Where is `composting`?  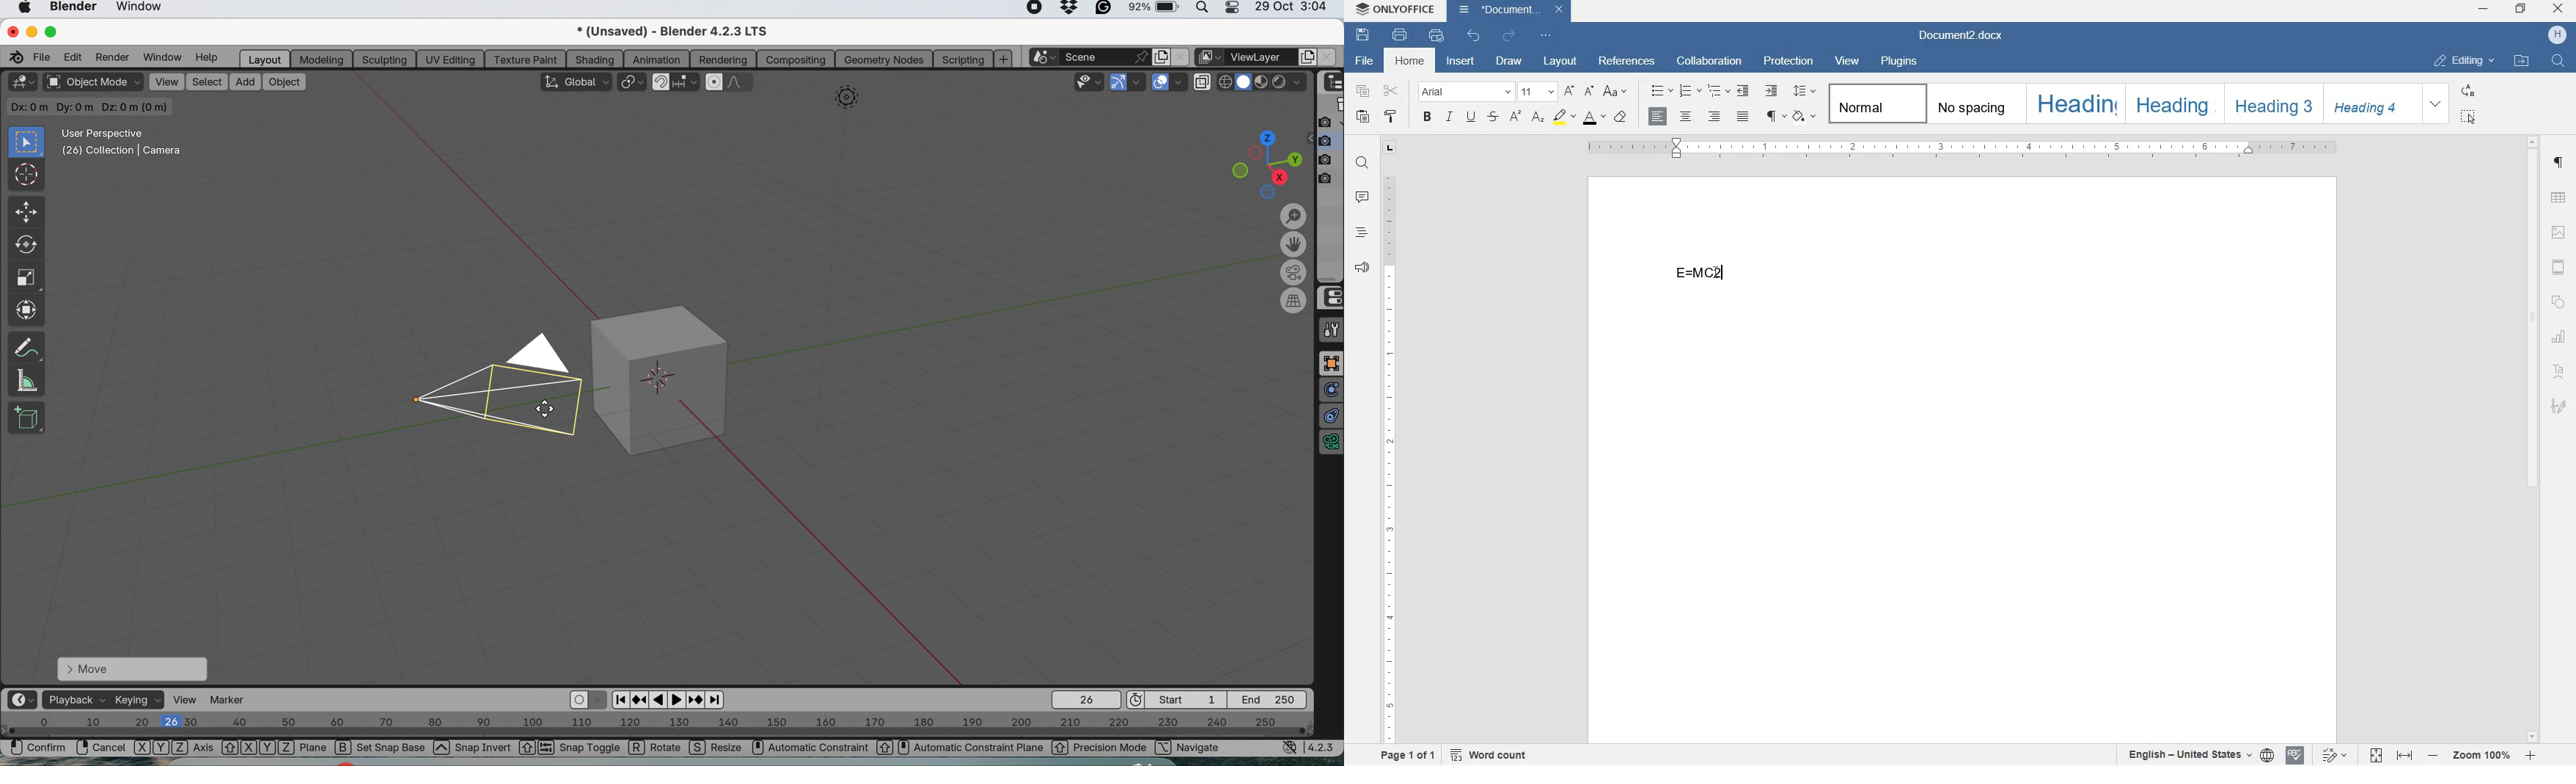
composting is located at coordinates (798, 59).